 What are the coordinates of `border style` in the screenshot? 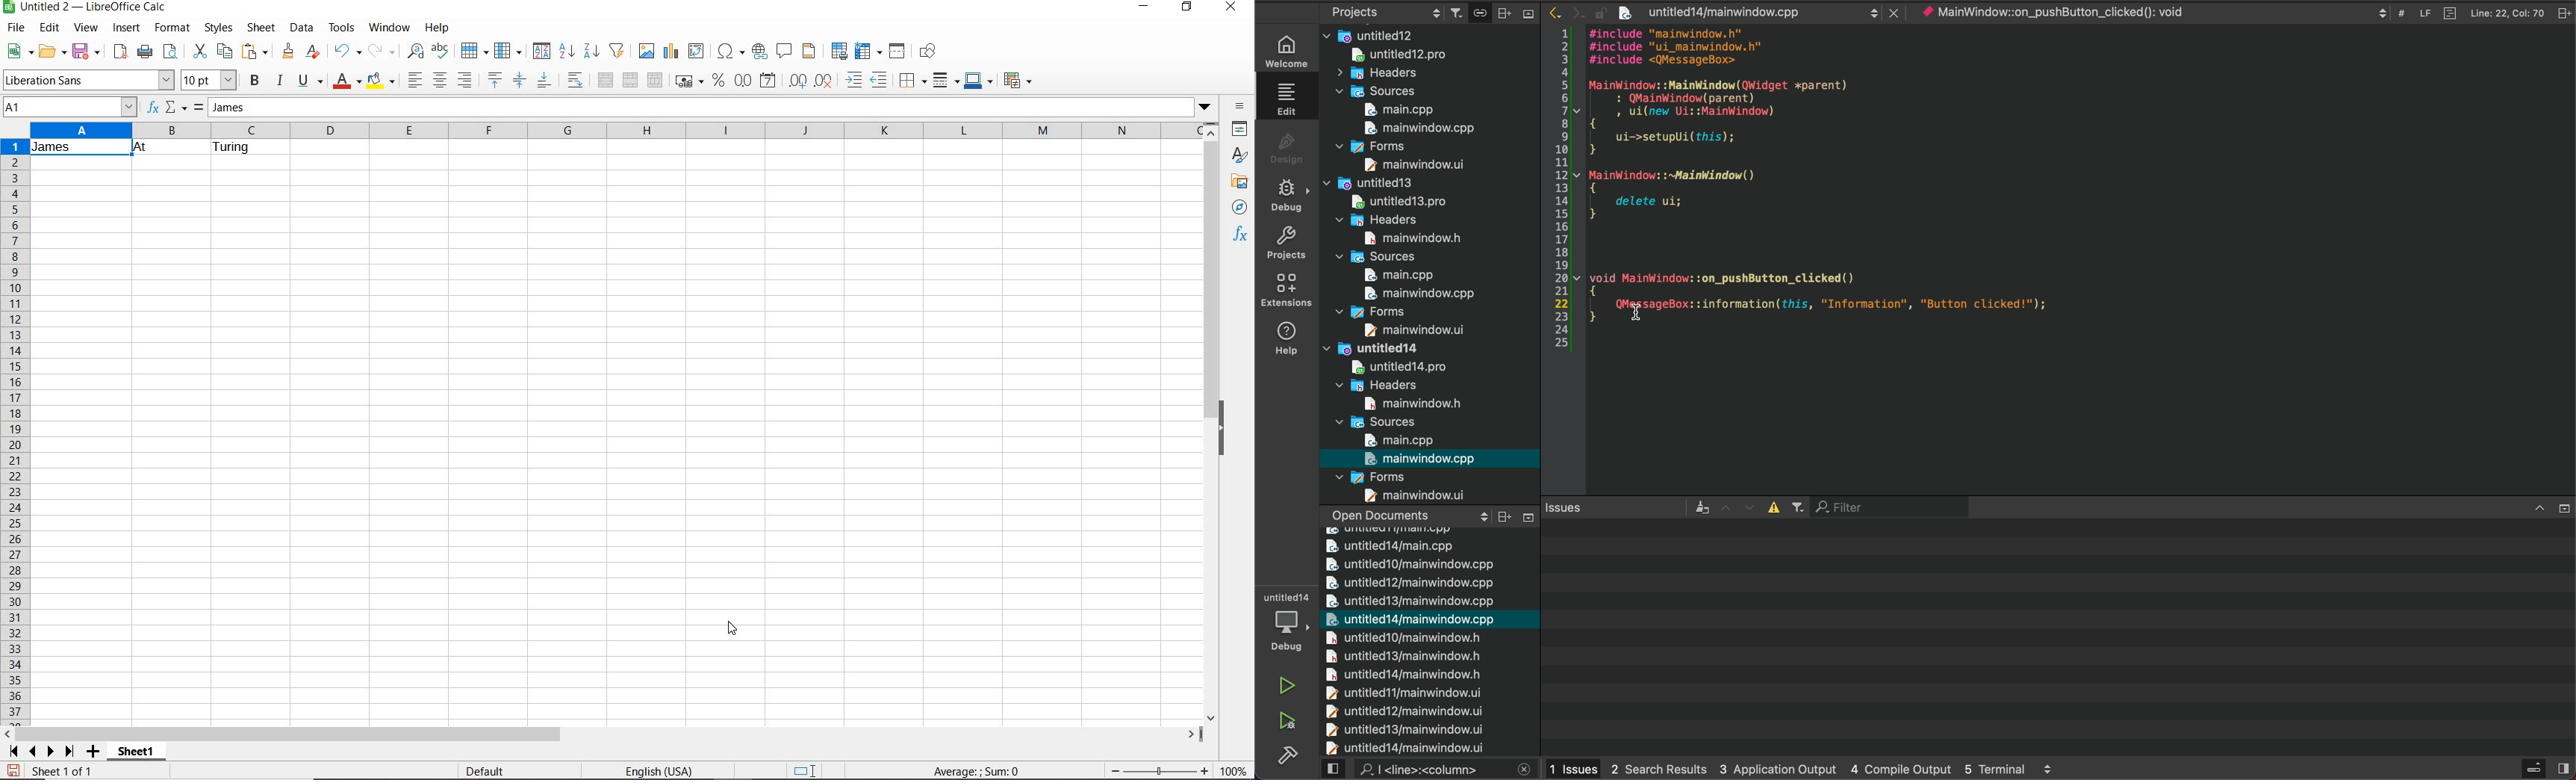 It's located at (947, 80).